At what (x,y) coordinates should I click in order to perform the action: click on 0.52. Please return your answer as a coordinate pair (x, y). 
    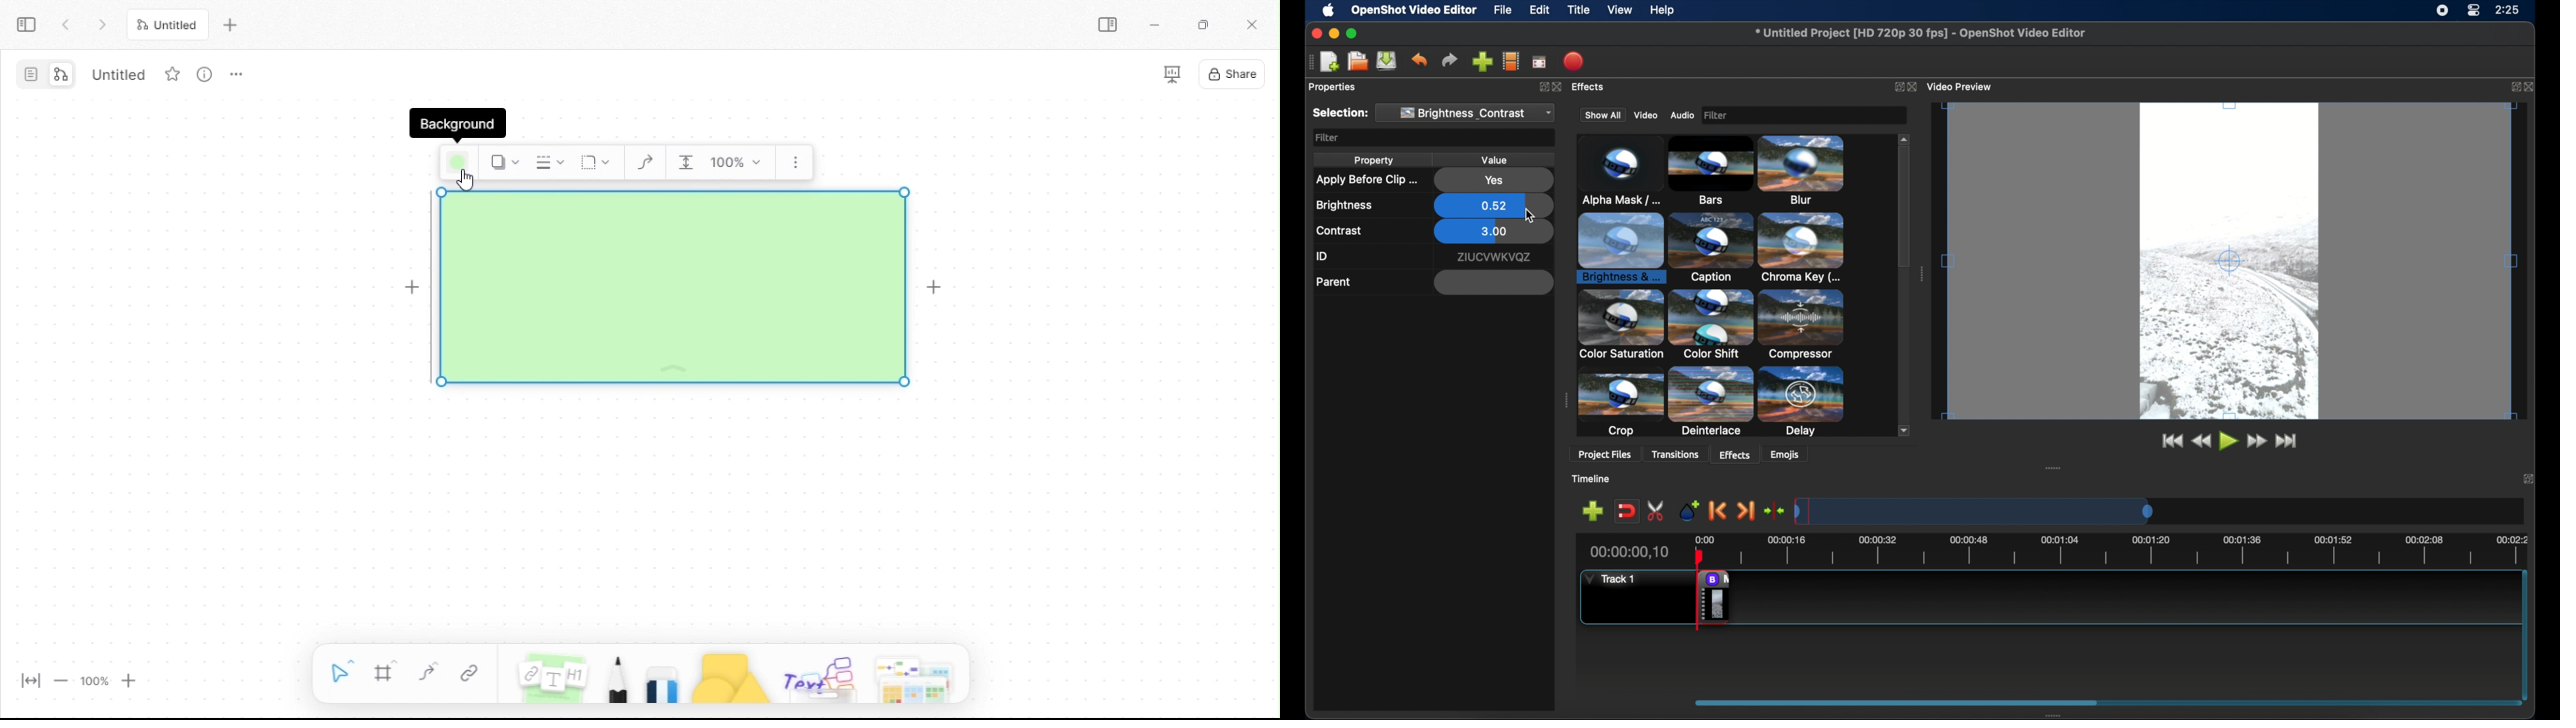
    Looking at the image, I should click on (1493, 204).